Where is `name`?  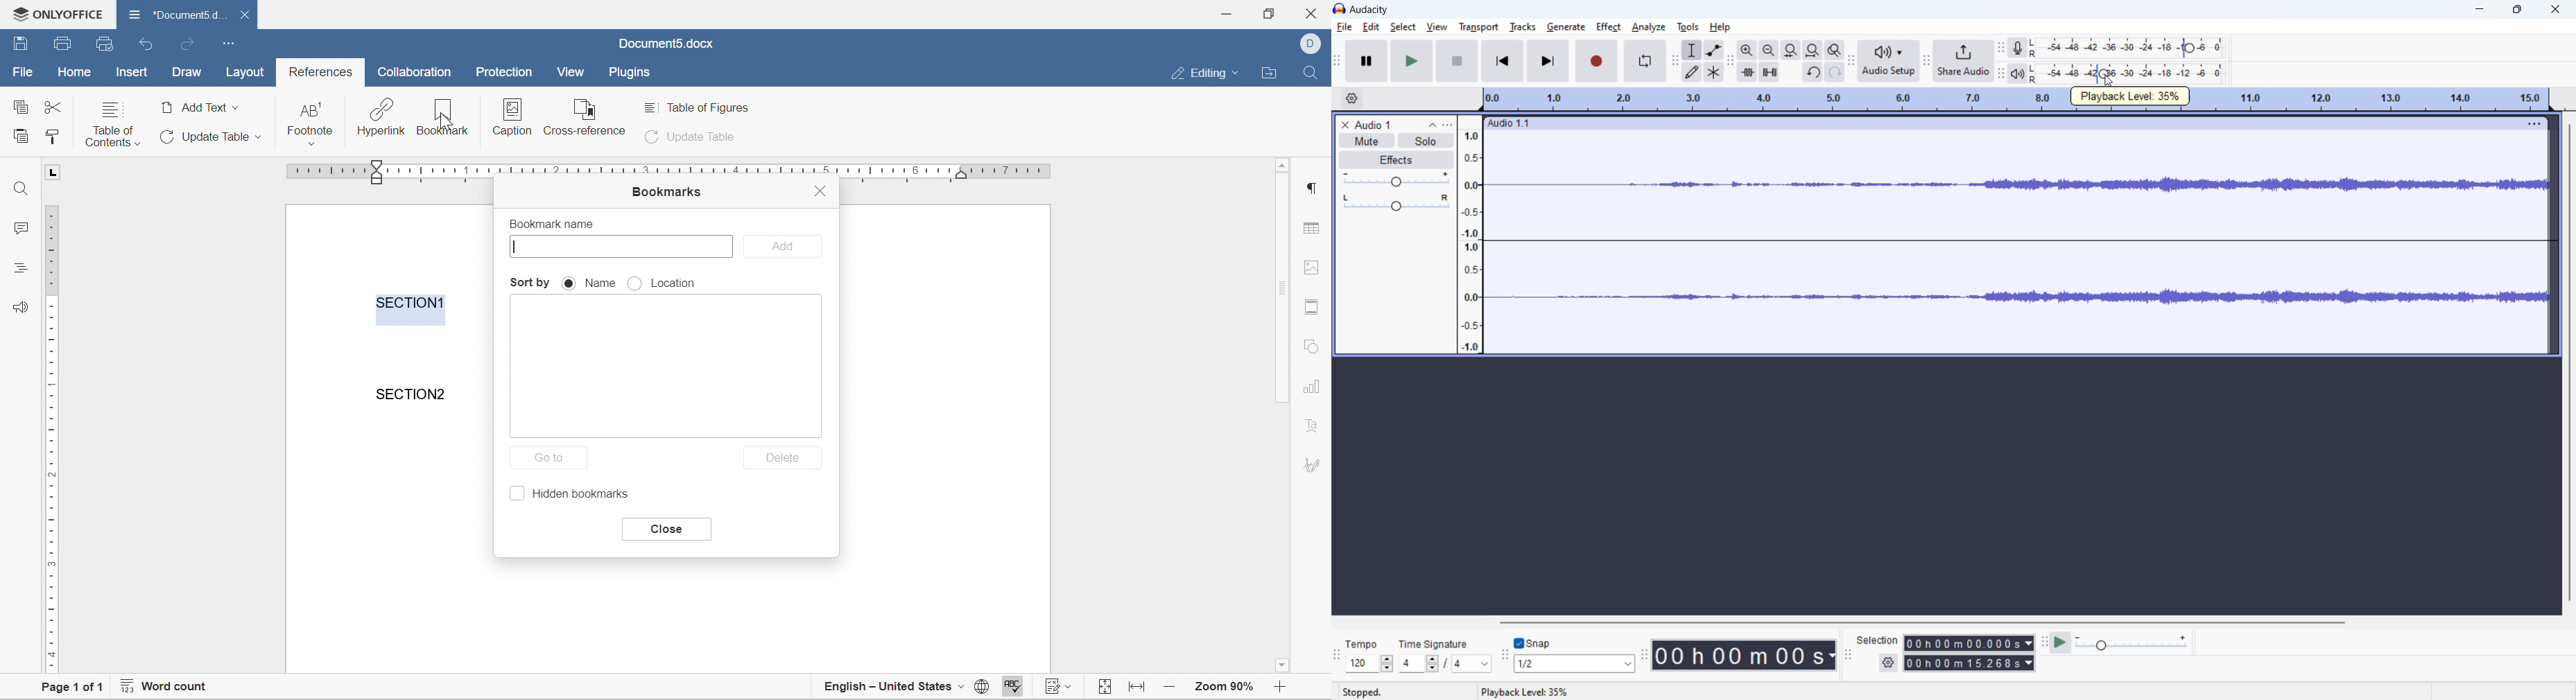
name is located at coordinates (600, 283).